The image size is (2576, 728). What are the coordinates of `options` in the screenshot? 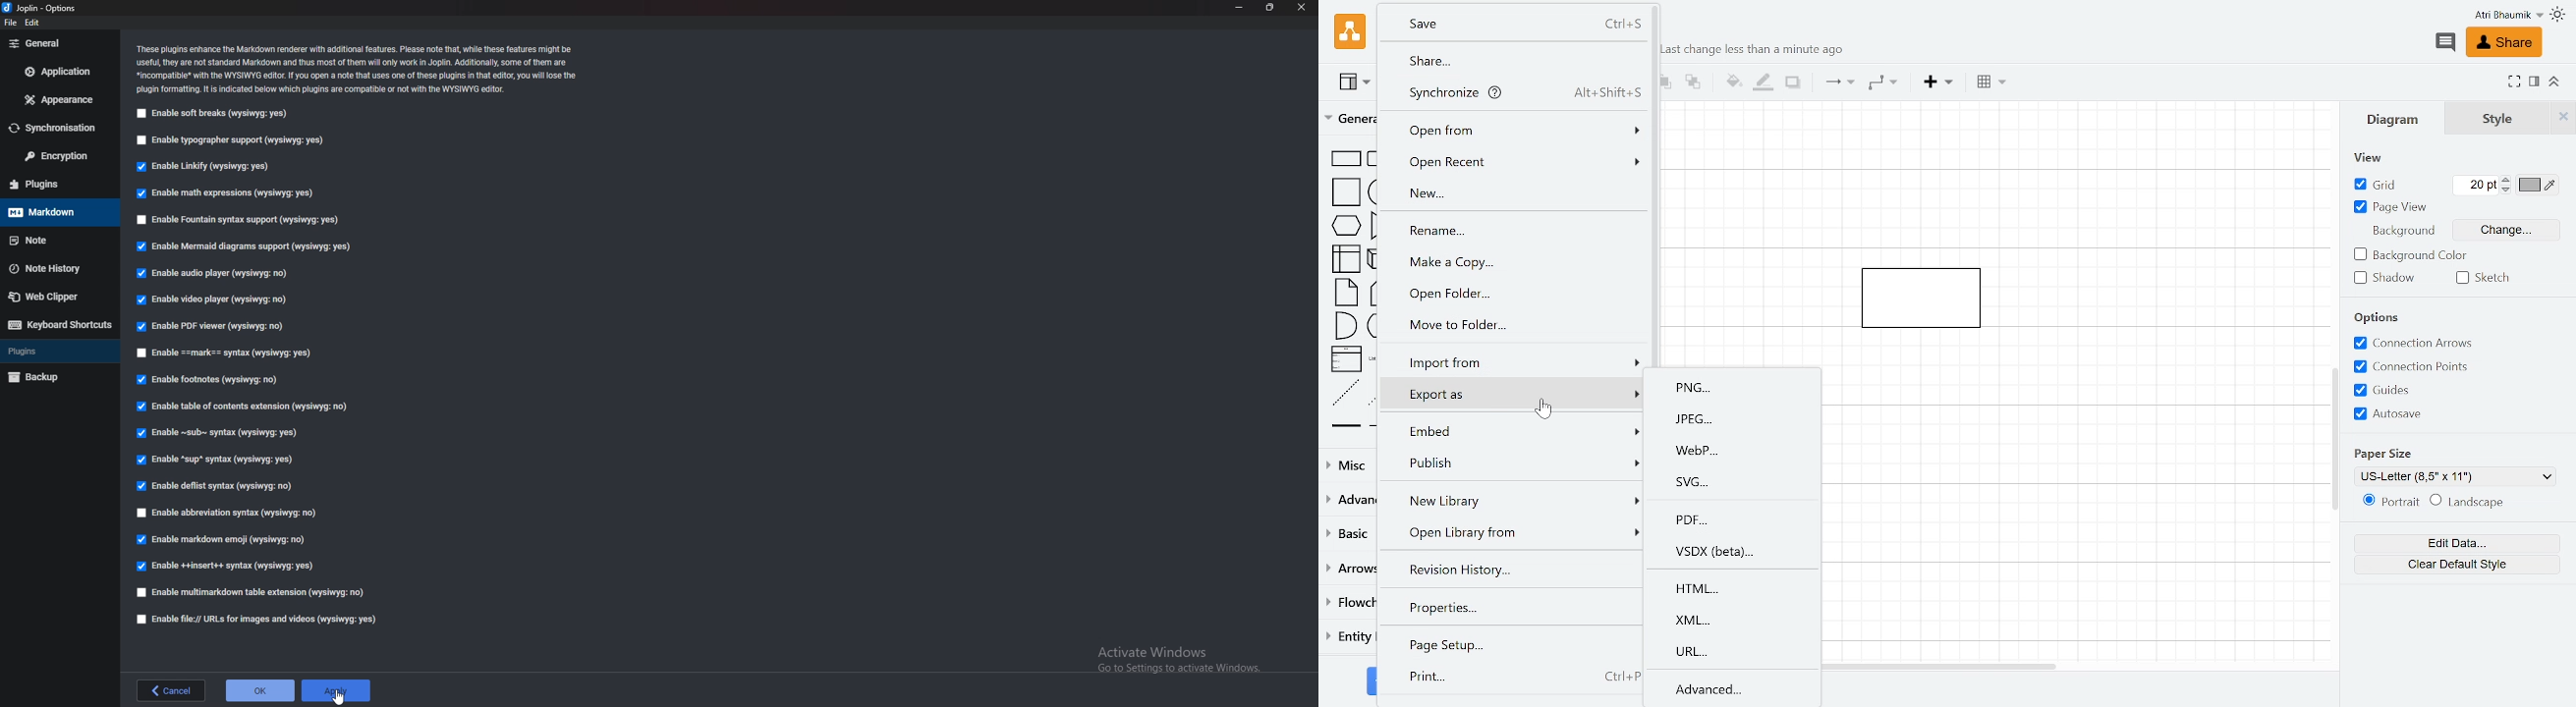 It's located at (45, 9).